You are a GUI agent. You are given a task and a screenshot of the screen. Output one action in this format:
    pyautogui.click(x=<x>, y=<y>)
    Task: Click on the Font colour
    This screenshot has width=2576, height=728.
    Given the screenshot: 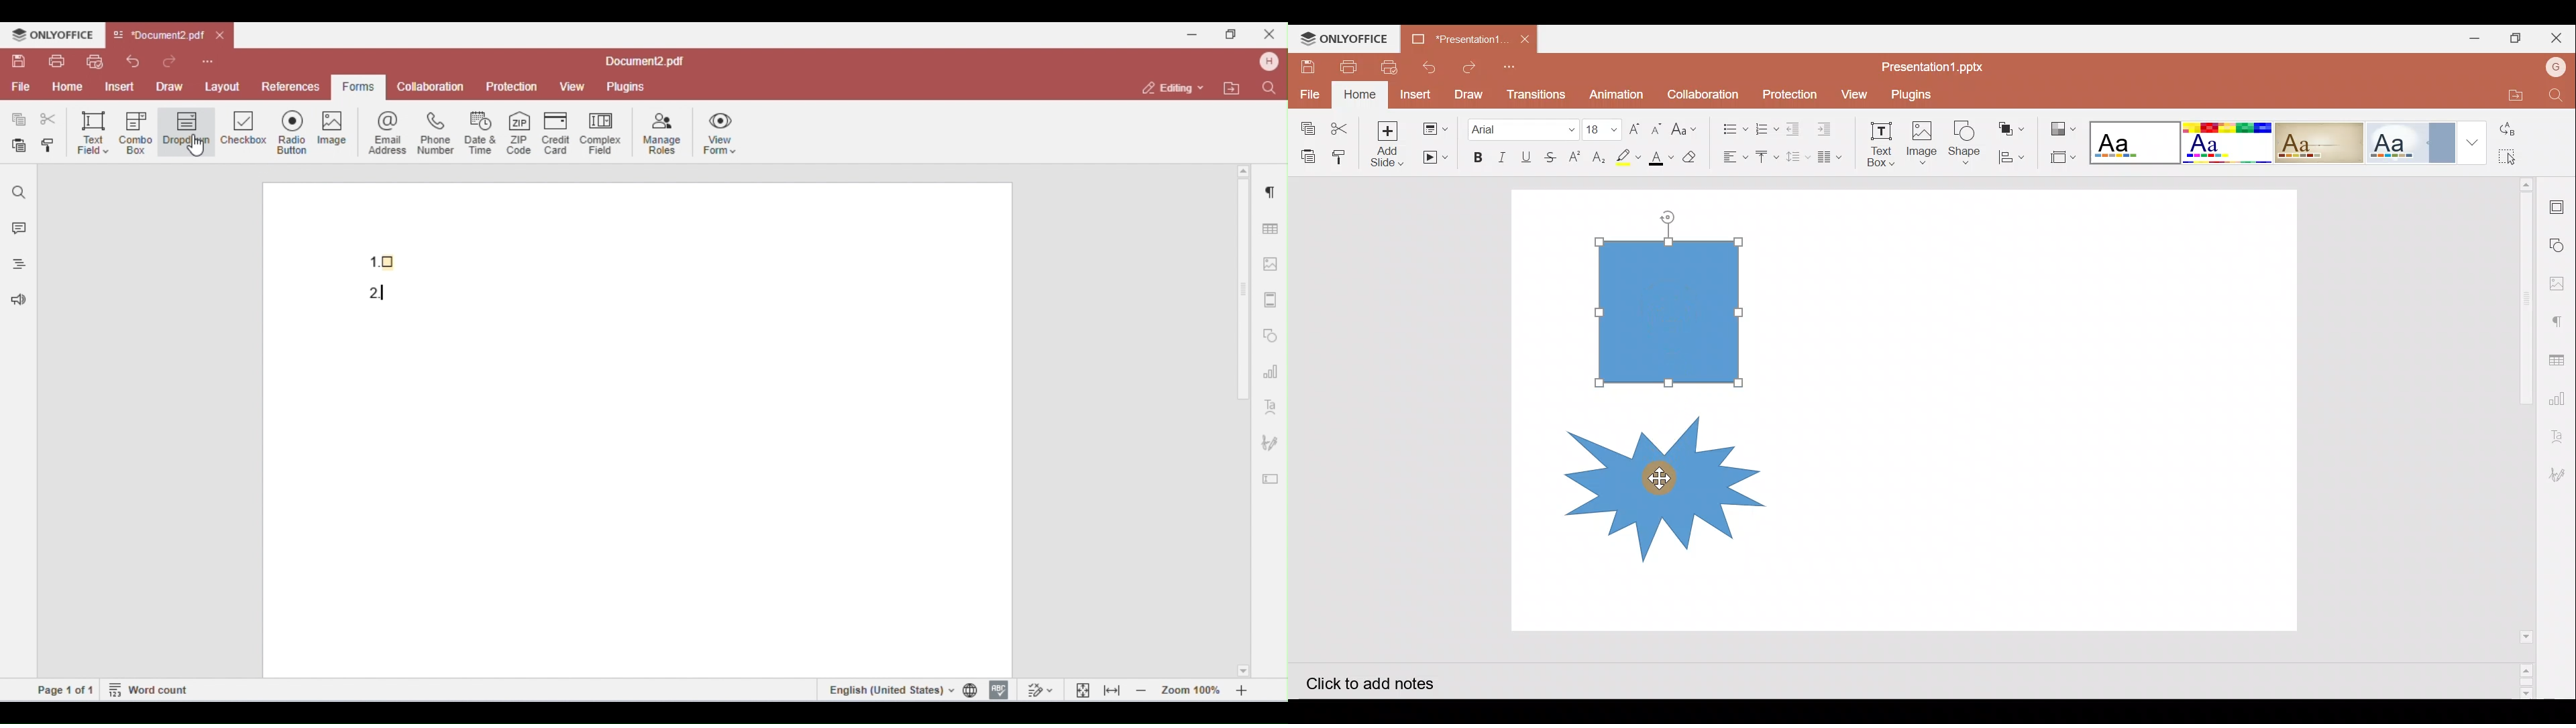 What is the action you would take?
    pyautogui.click(x=1660, y=158)
    